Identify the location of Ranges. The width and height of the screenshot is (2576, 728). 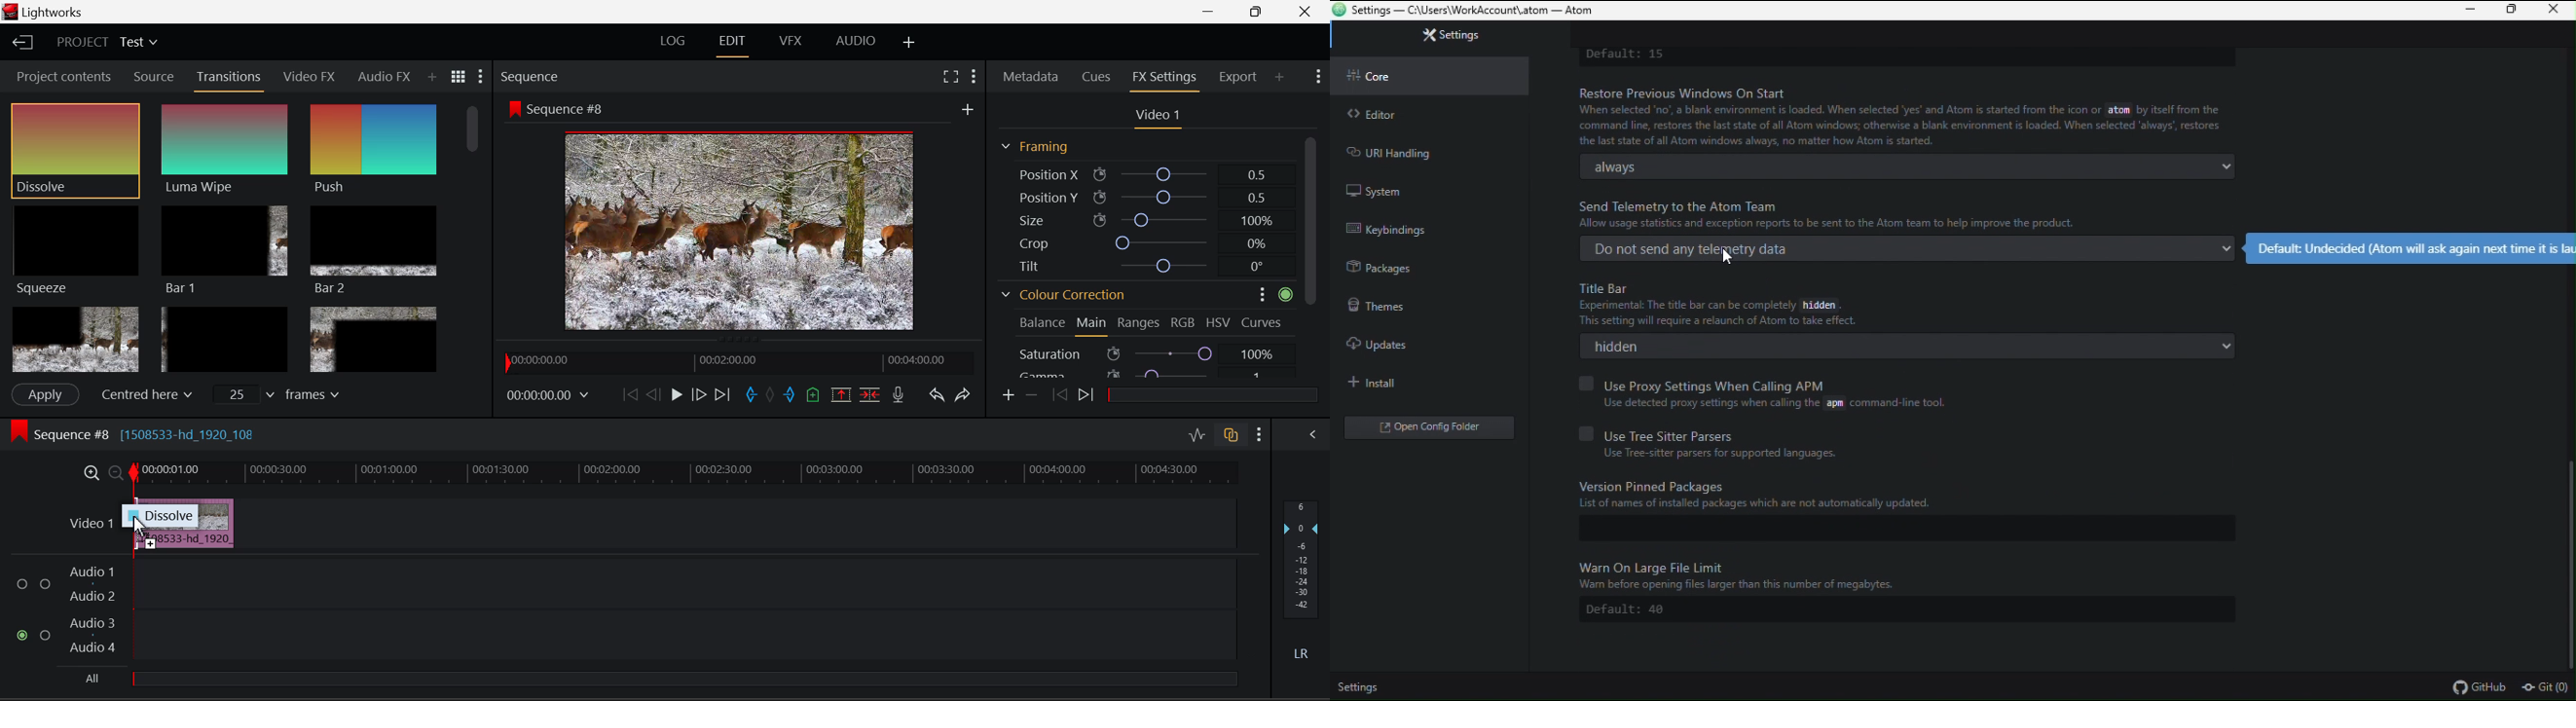
(1139, 324).